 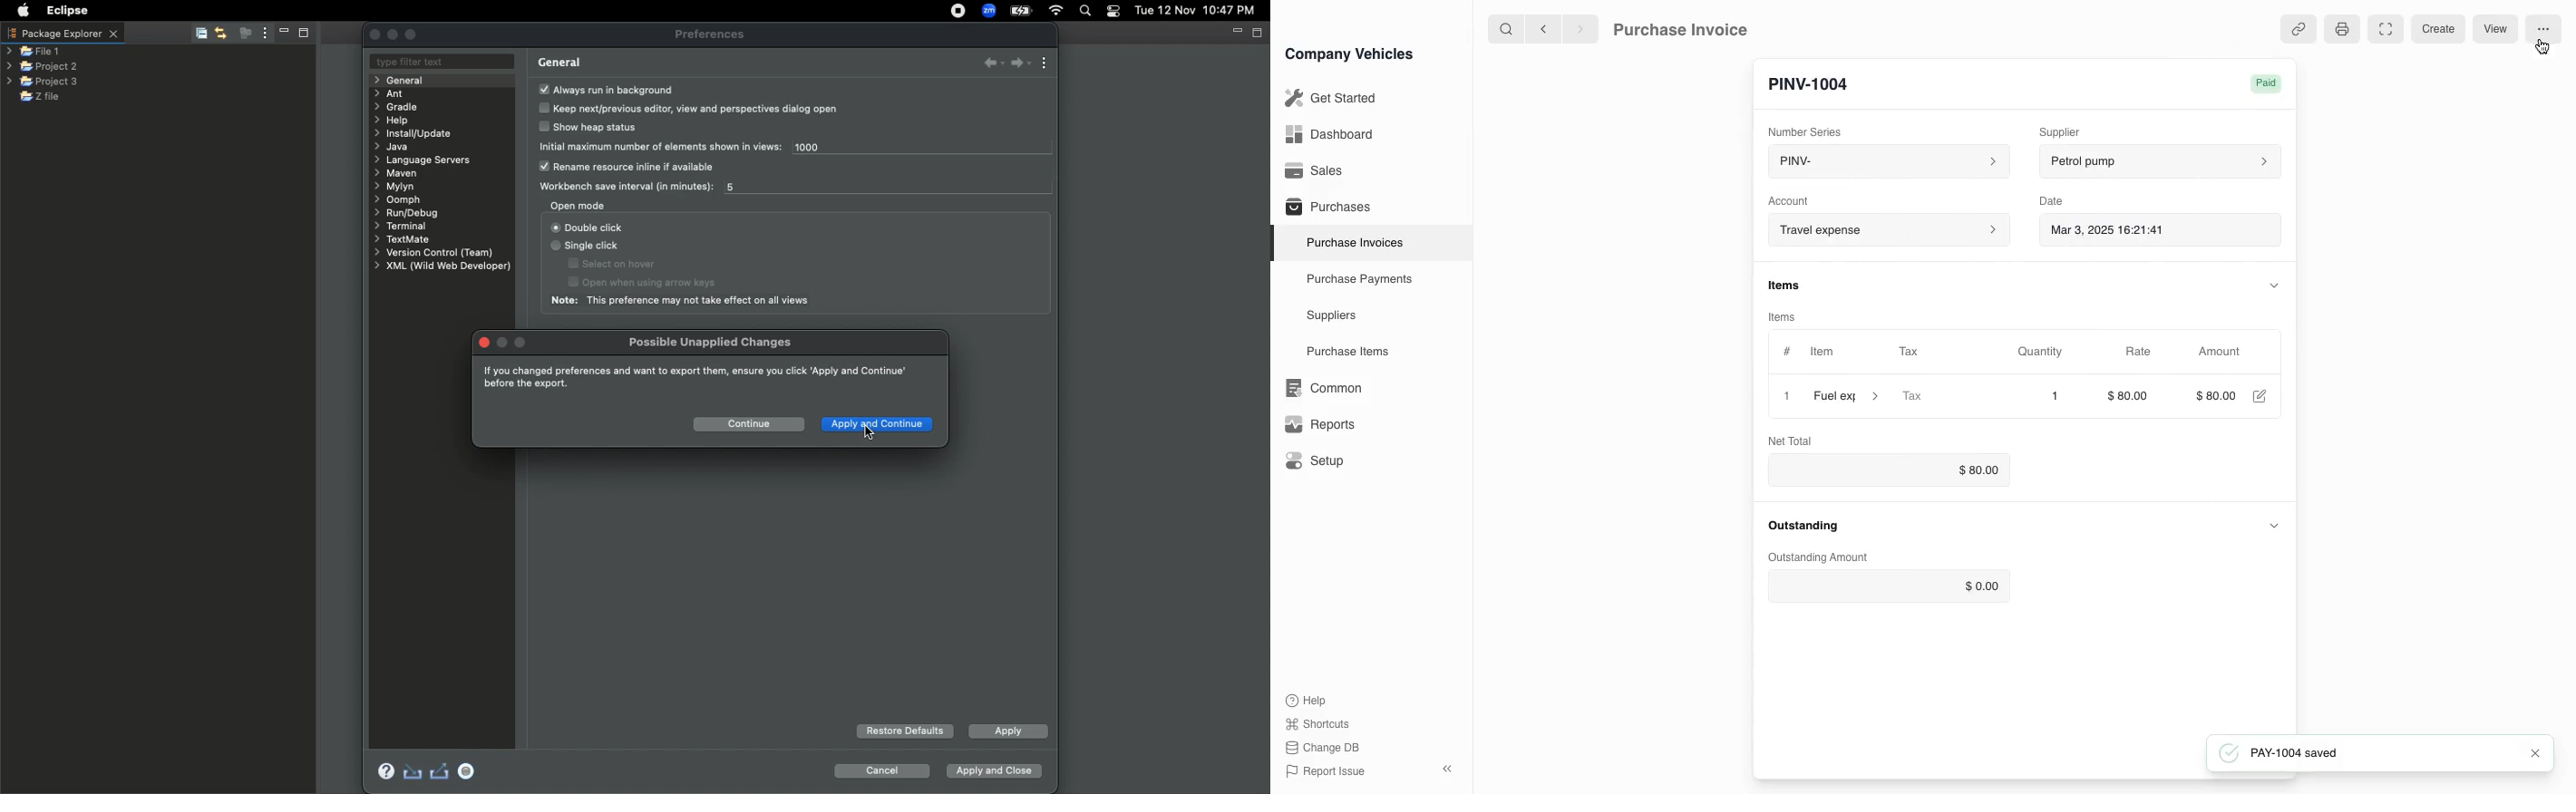 I want to click on Setup, so click(x=1318, y=461).